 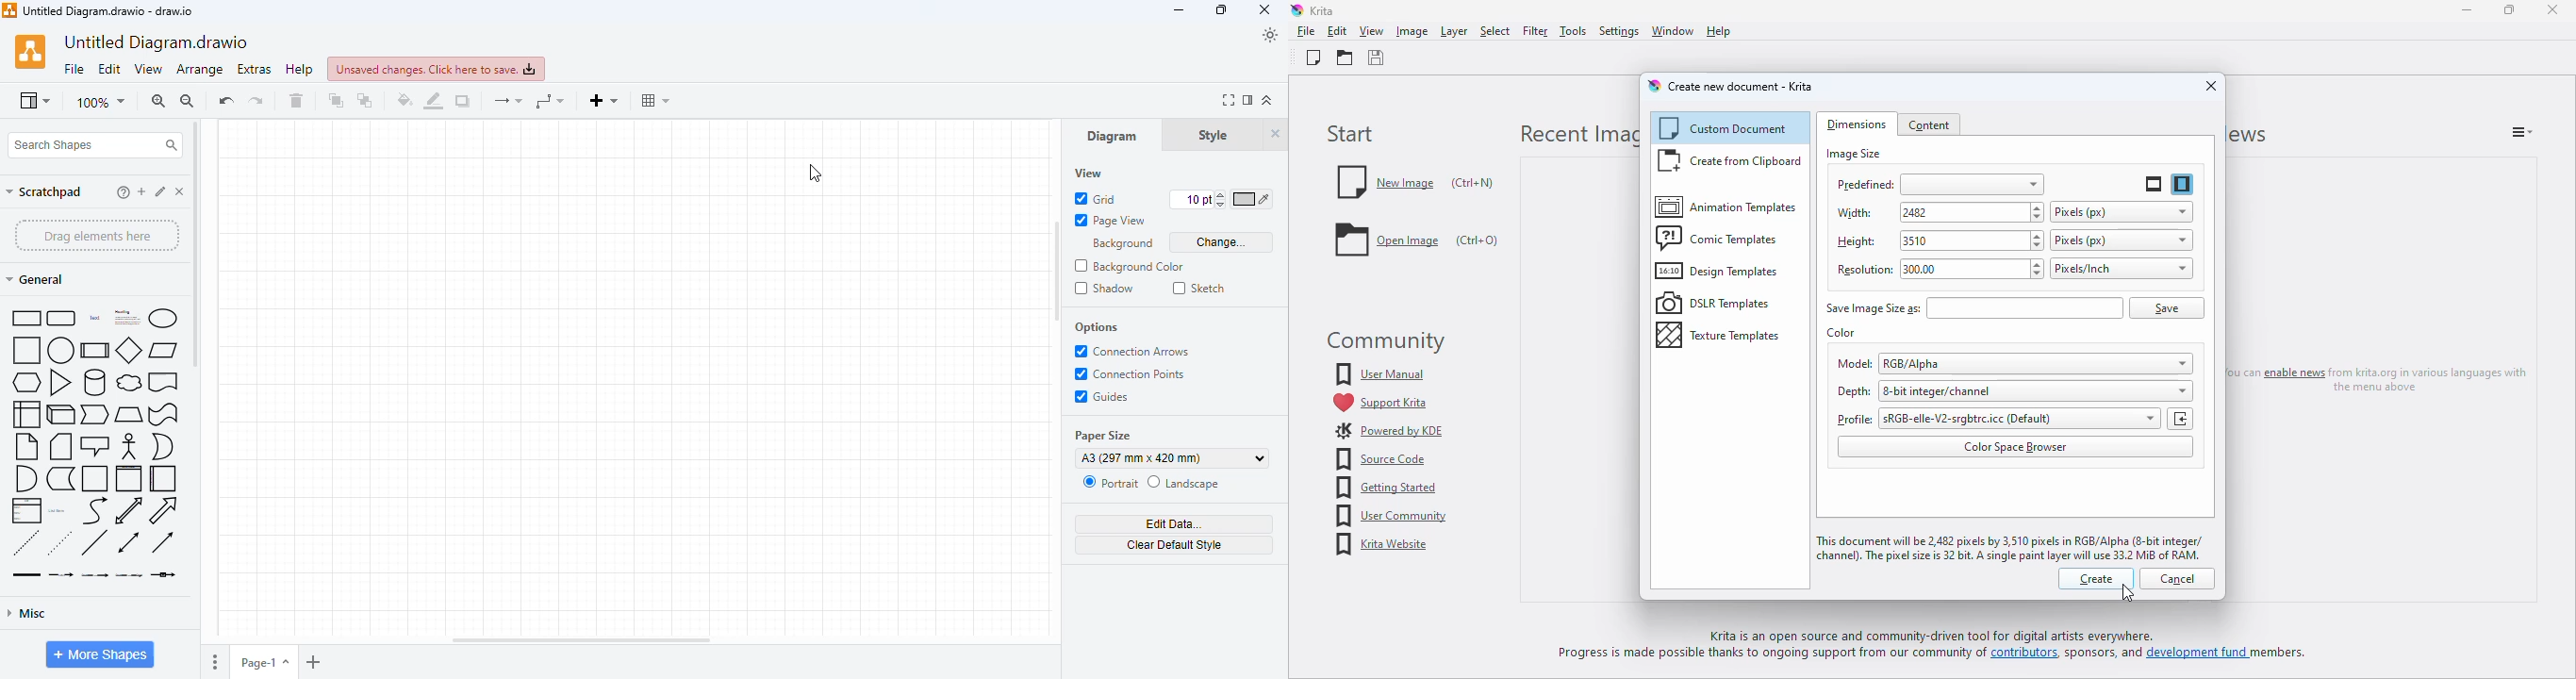 What do you see at coordinates (30, 52) in the screenshot?
I see `logo` at bounding box center [30, 52].